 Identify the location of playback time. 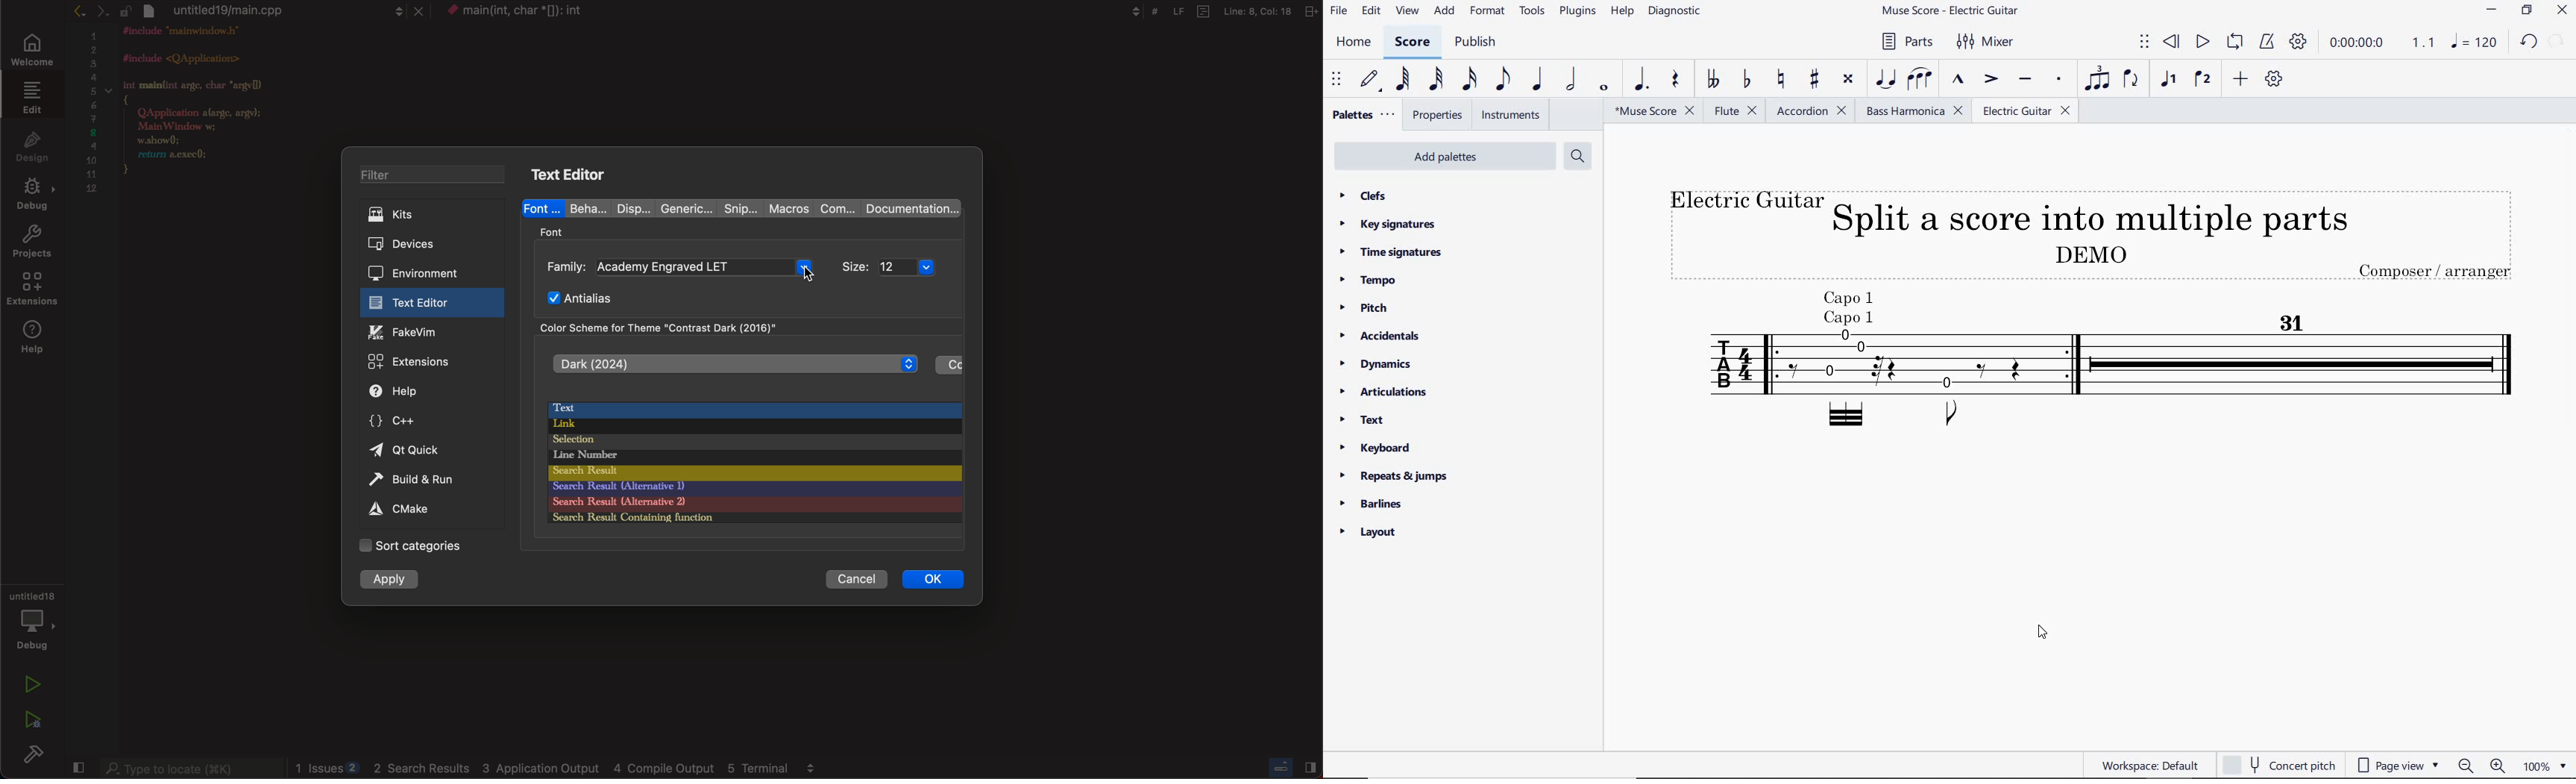
(2357, 44).